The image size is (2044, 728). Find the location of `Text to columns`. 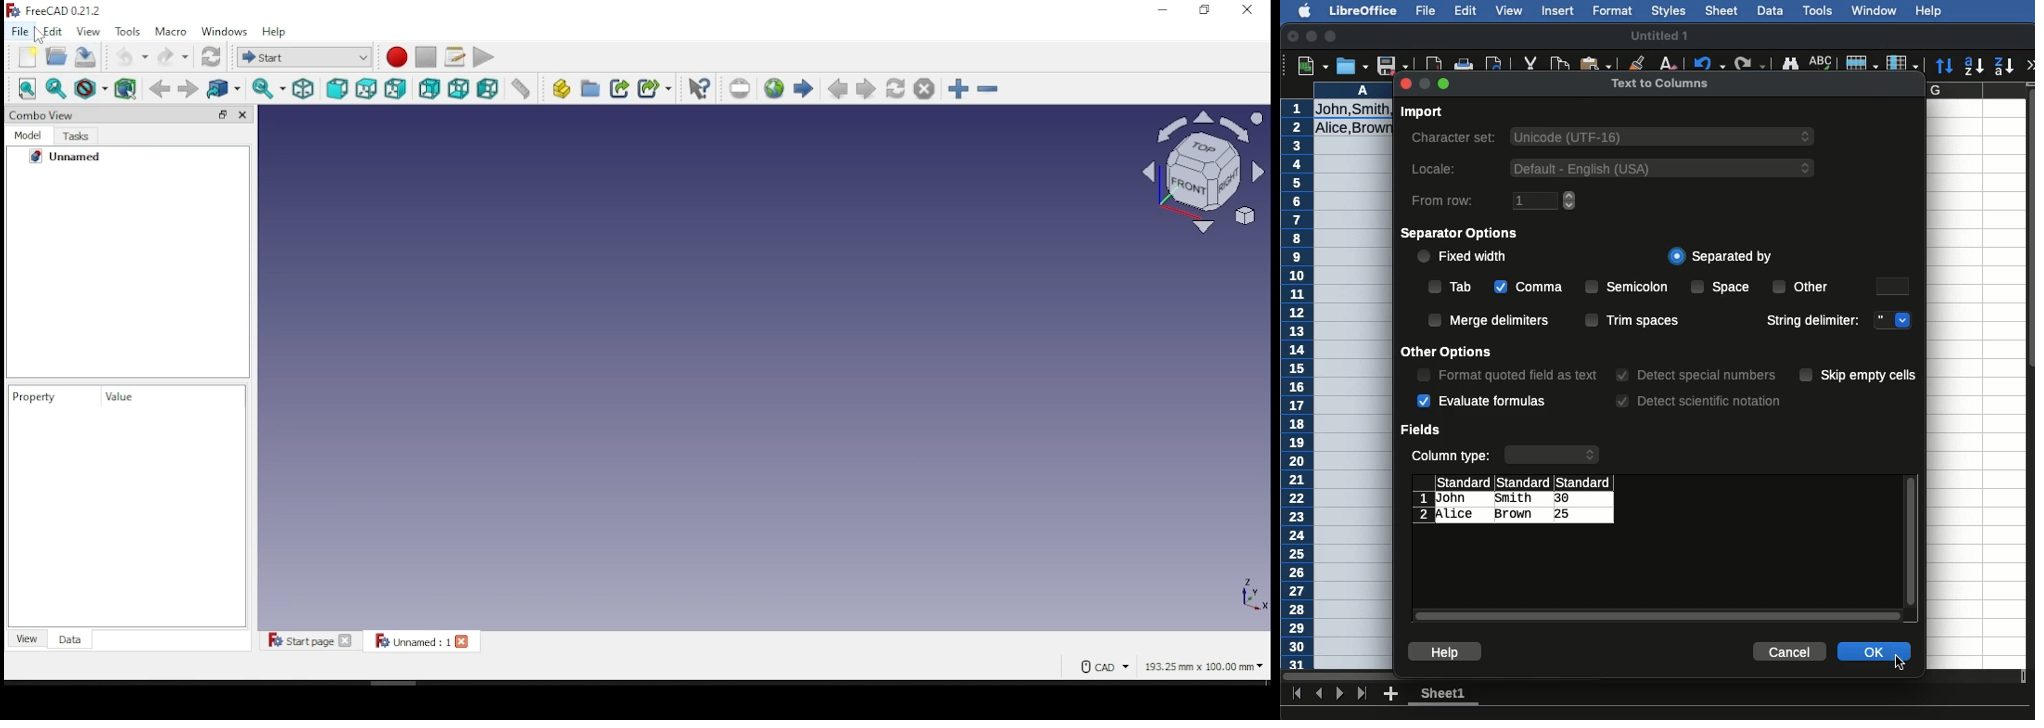

Text to columns is located at coordinates (1665, 86).